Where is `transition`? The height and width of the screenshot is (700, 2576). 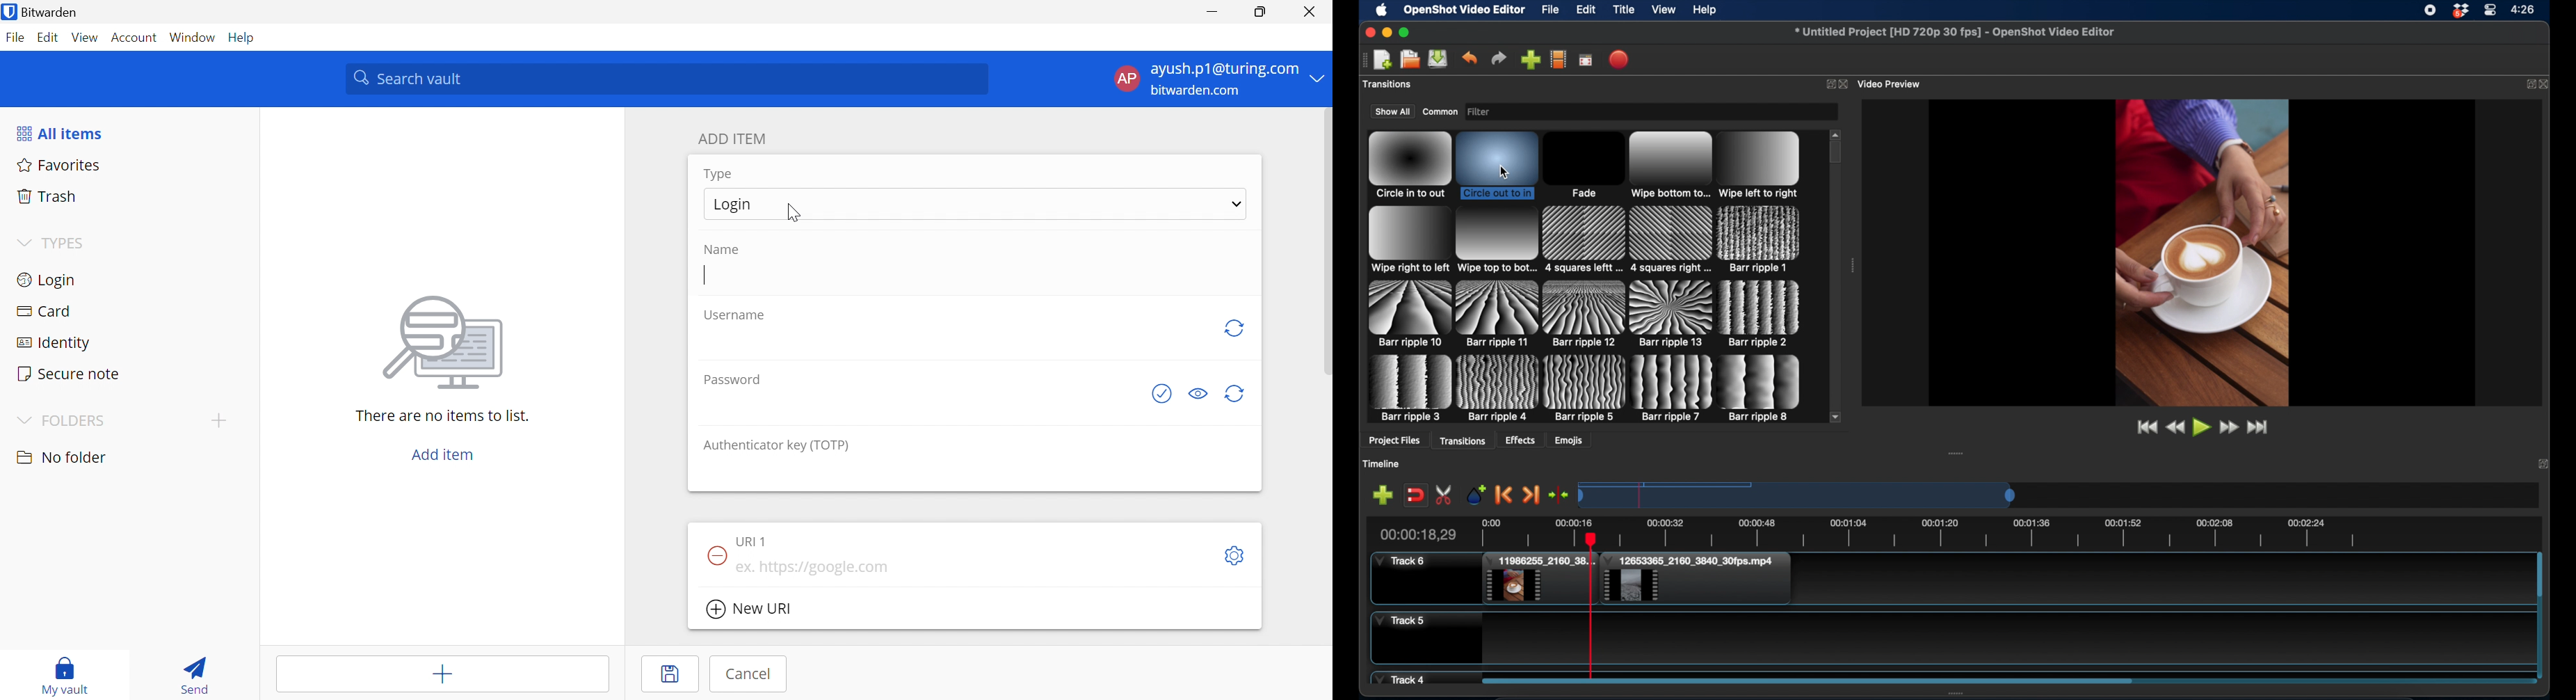
transition is located at coordinates (1583, 165).